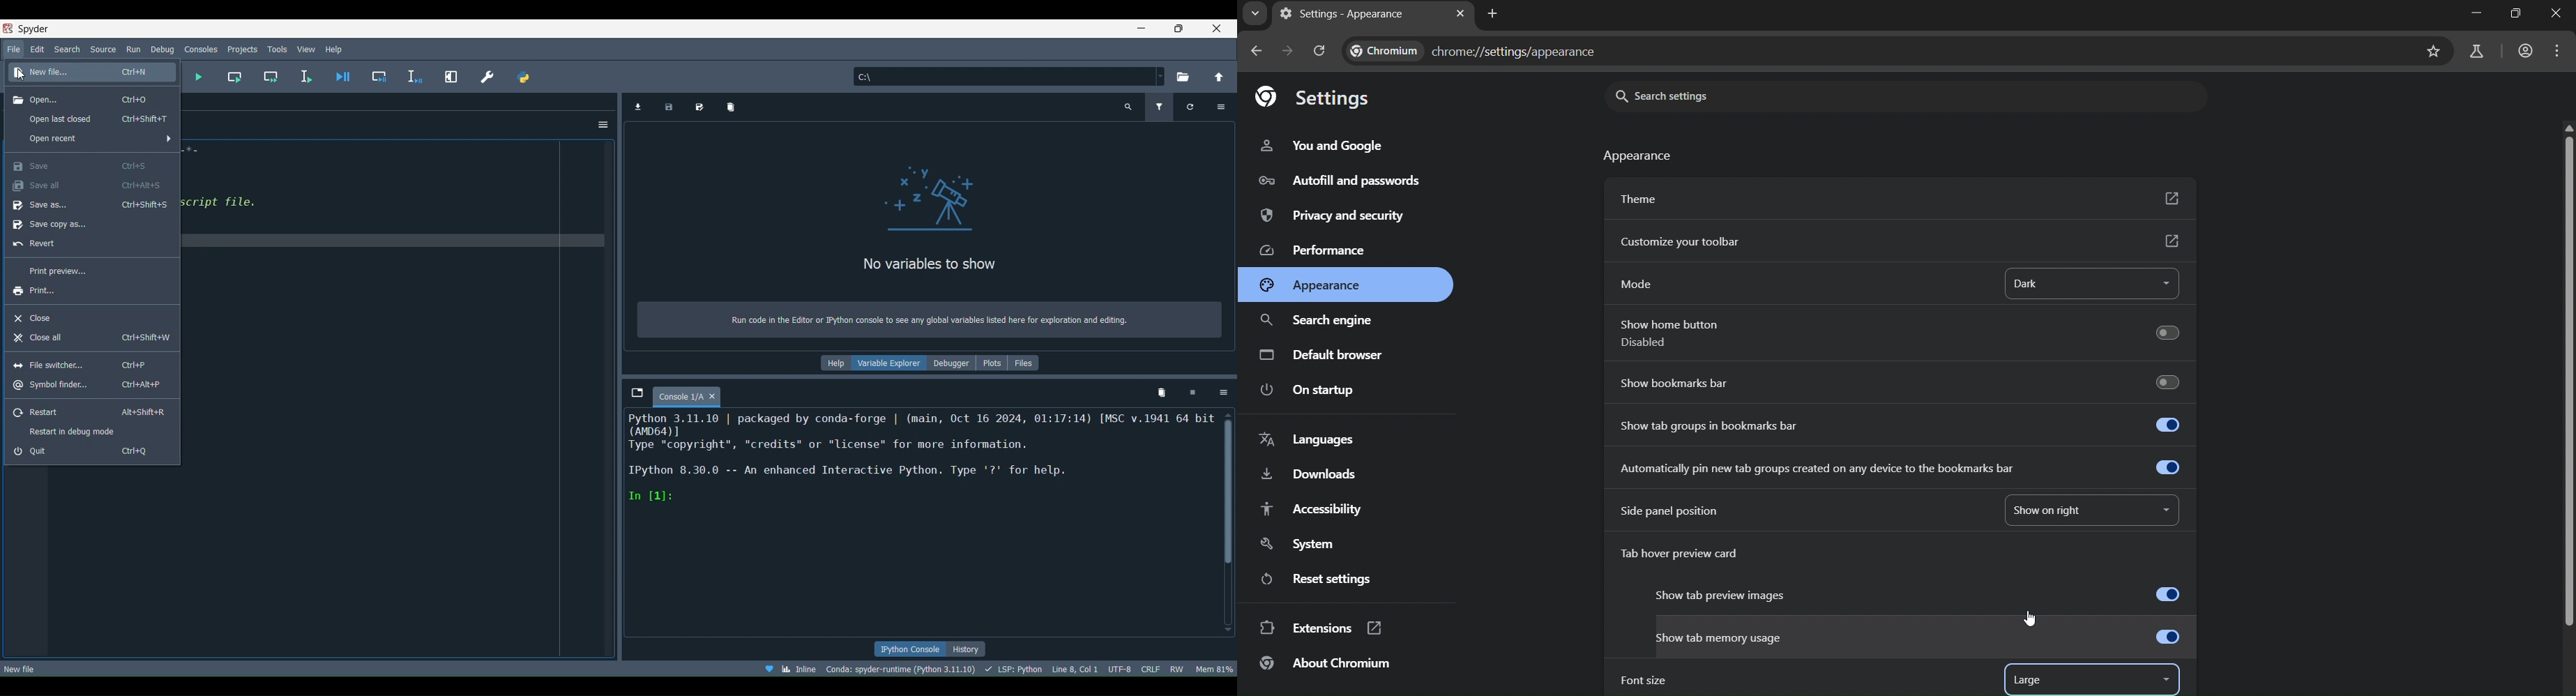 The height and width of the screenshot is (700, 2576). I want to click on mode, so click(1639, 285).